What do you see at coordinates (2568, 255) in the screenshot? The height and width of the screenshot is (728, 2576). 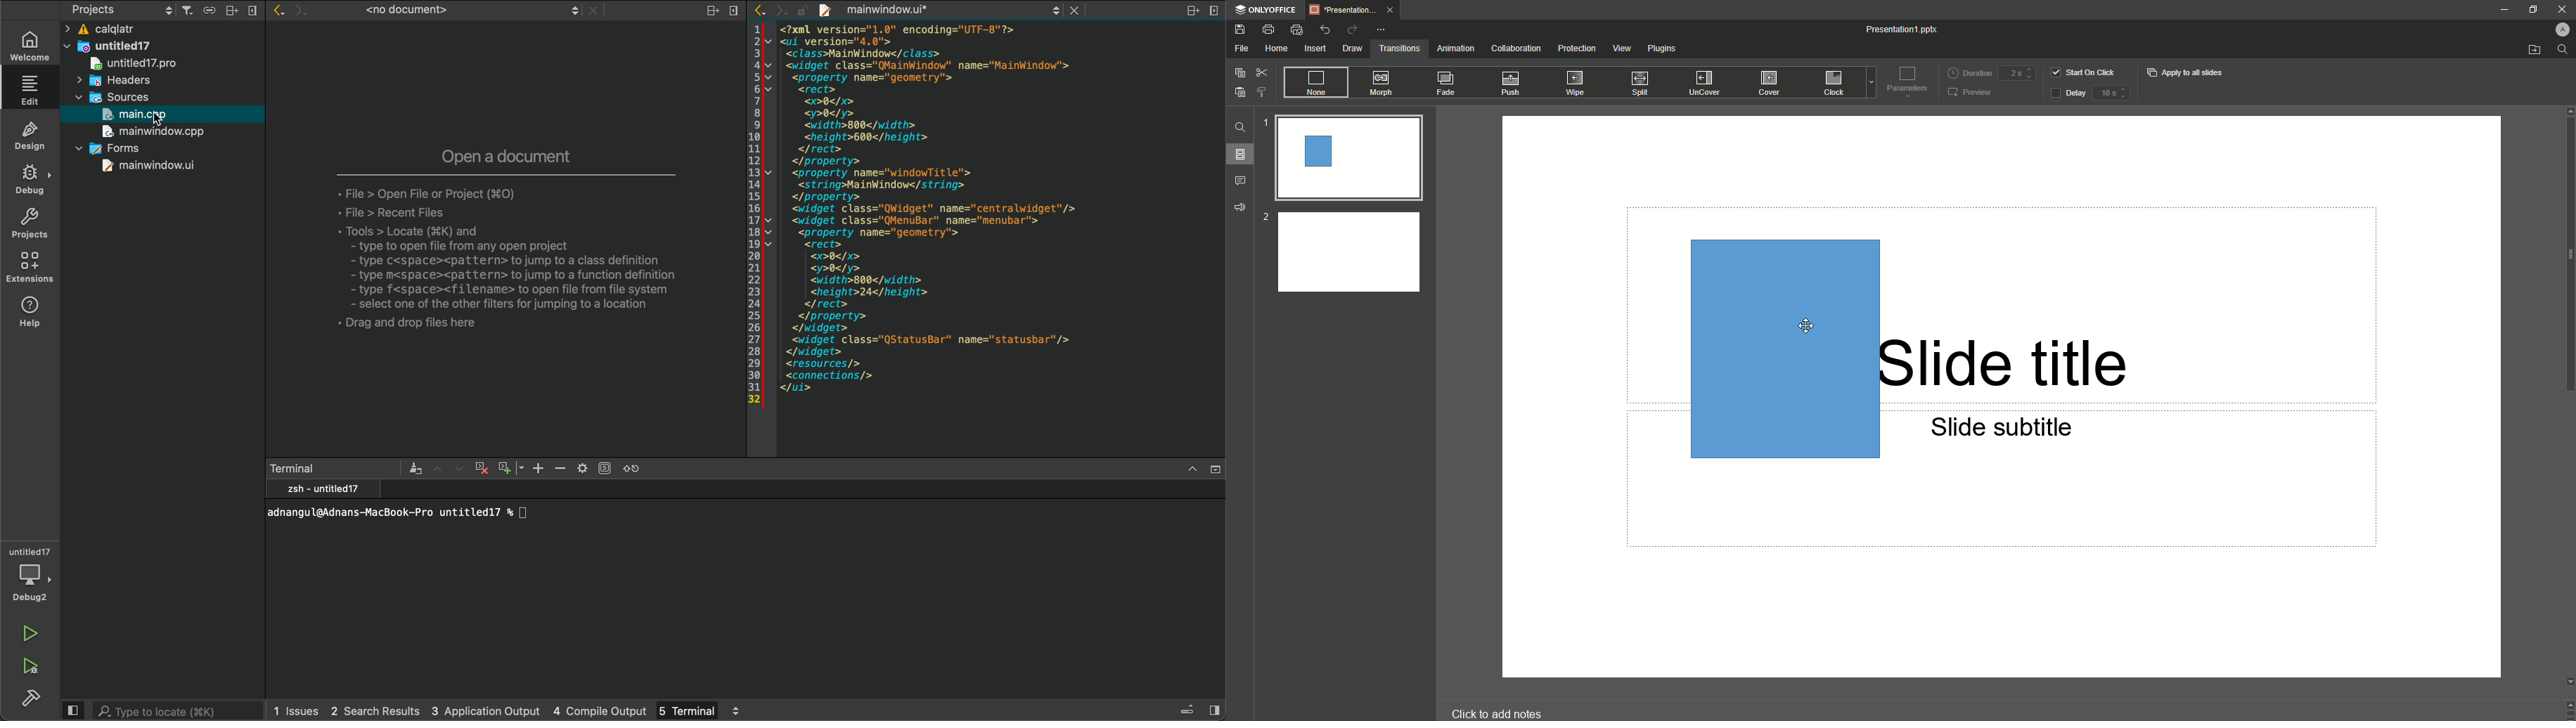 I see `scroll bar` at bounding box center [2568, 255].